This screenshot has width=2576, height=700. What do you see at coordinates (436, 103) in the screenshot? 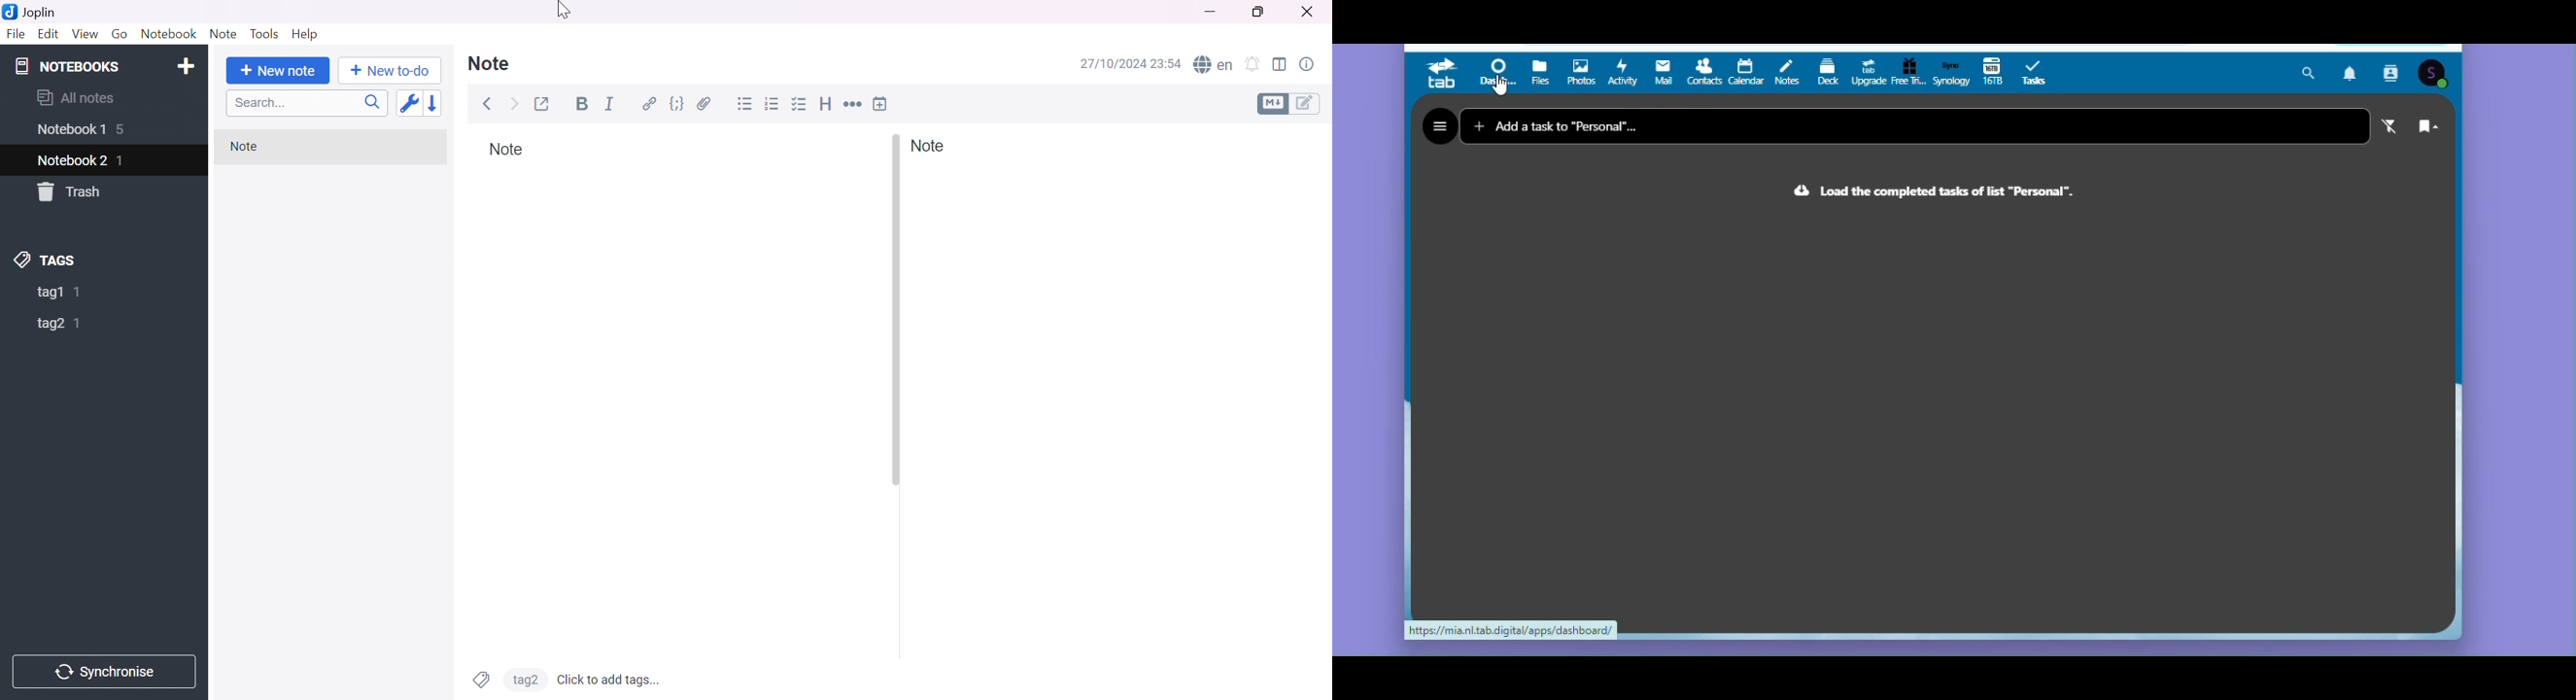
I see `Reverse sort order` at bounding box center [436, 103].